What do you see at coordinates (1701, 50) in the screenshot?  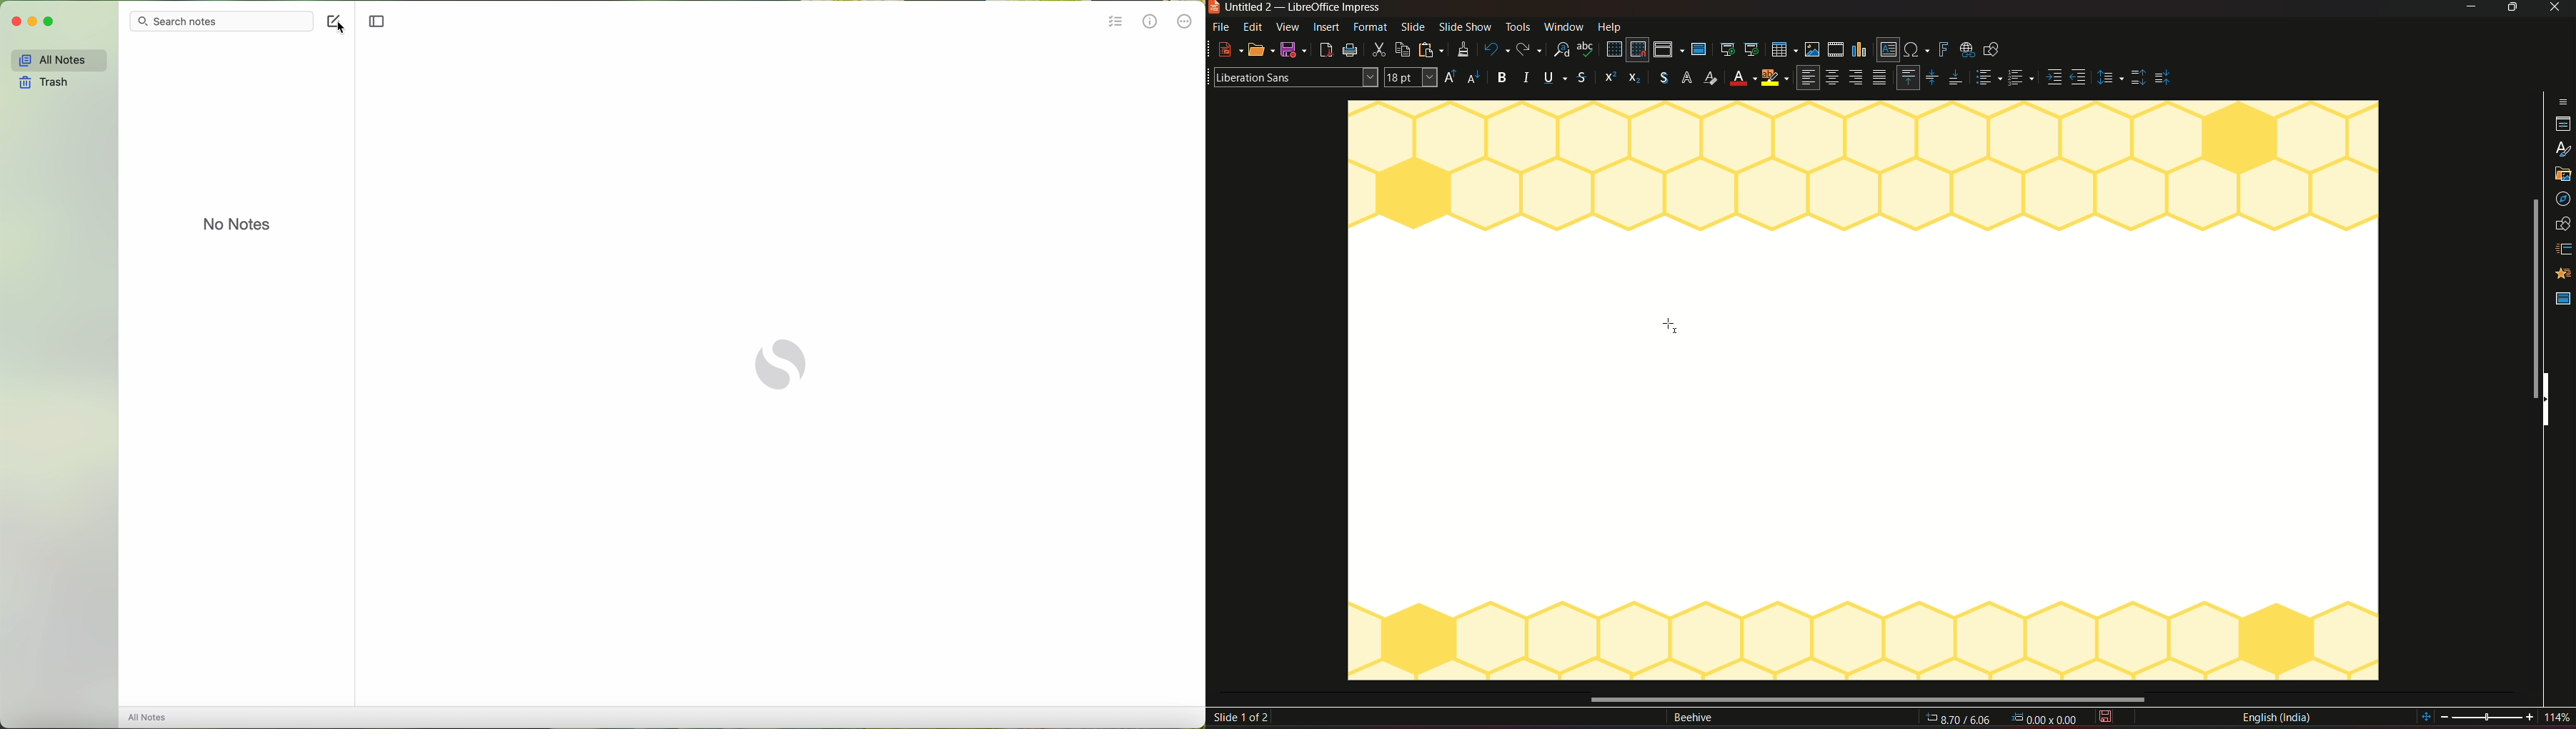 I see `master slide` at bounding box center [1701, 50].